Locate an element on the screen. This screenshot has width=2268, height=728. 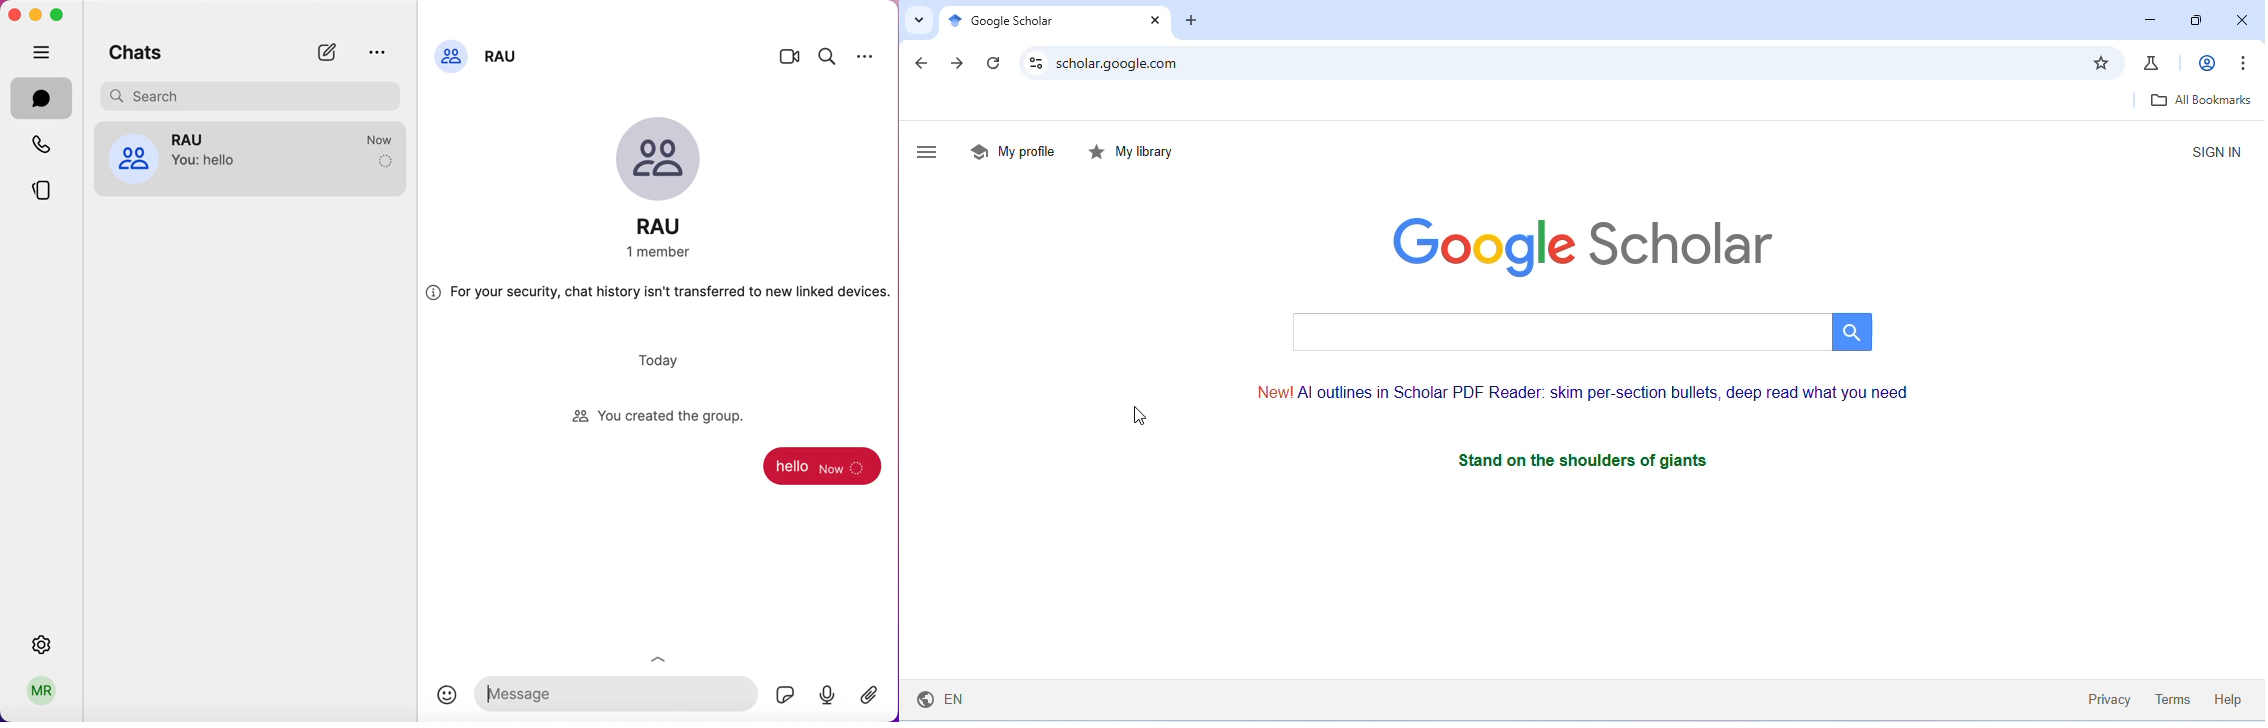
attach is located at coordinates (875, 696).